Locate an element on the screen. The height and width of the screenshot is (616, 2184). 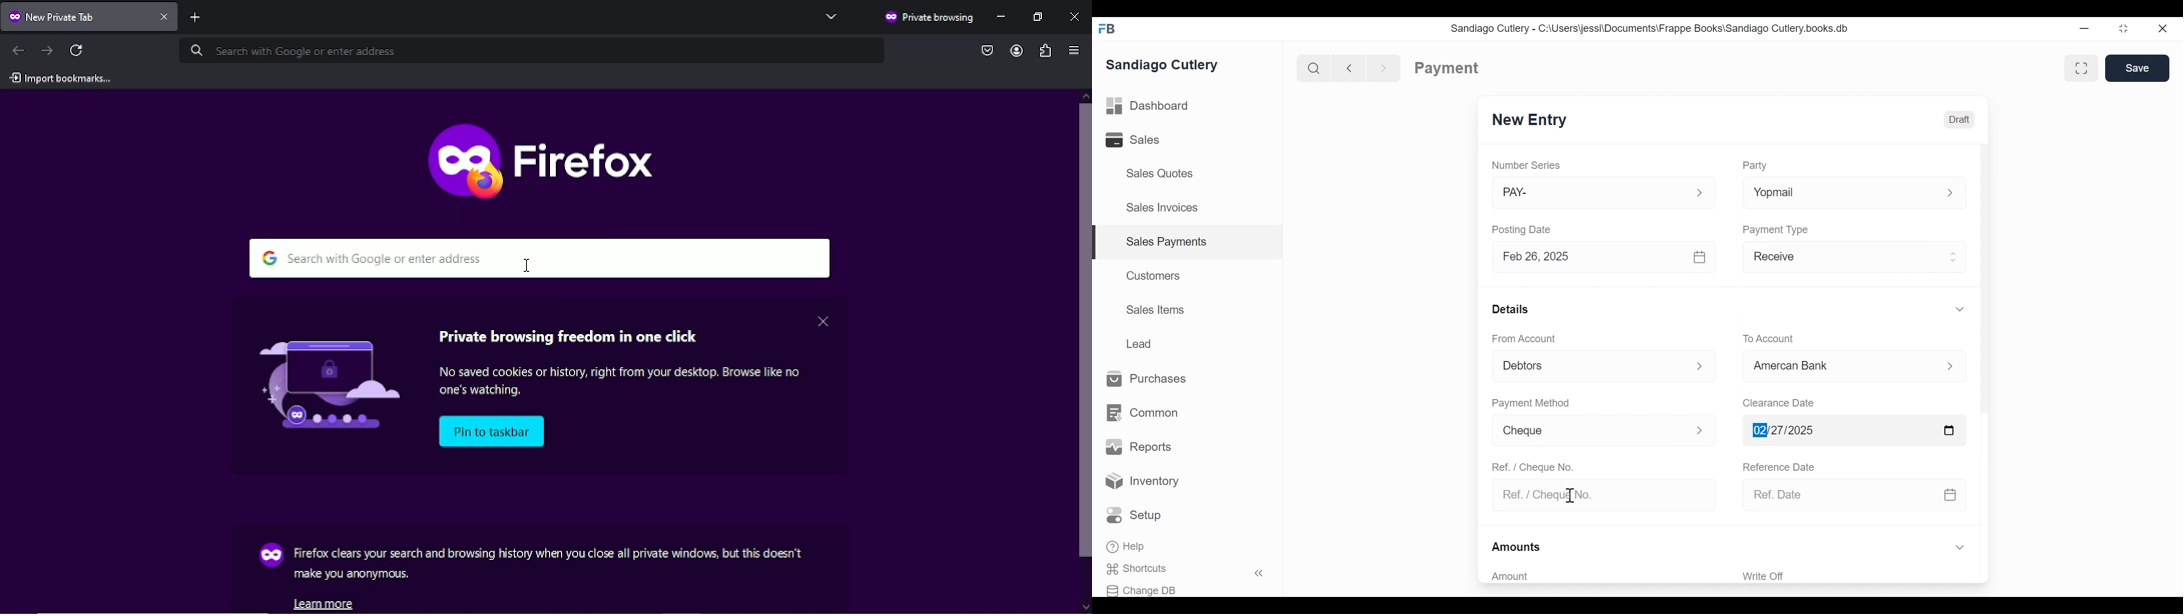
Payment is located at coordinates (1447, 68).